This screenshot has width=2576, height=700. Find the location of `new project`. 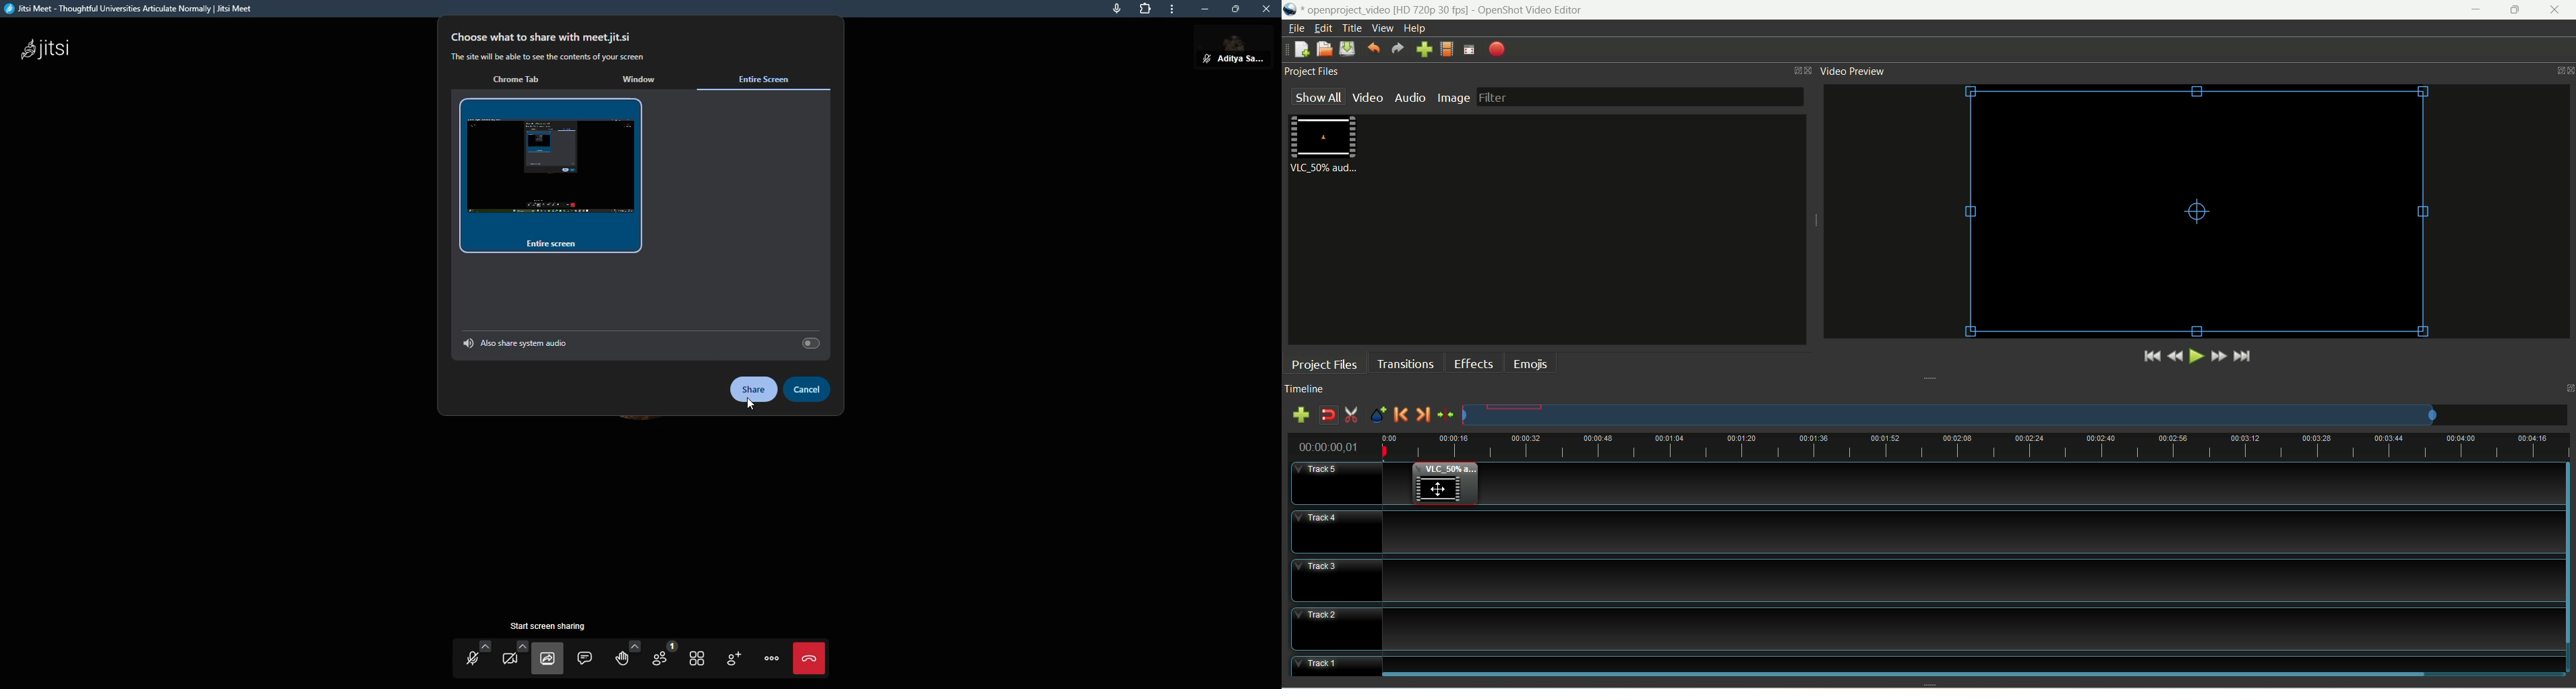

new project is located at coordinates (1302, 49).